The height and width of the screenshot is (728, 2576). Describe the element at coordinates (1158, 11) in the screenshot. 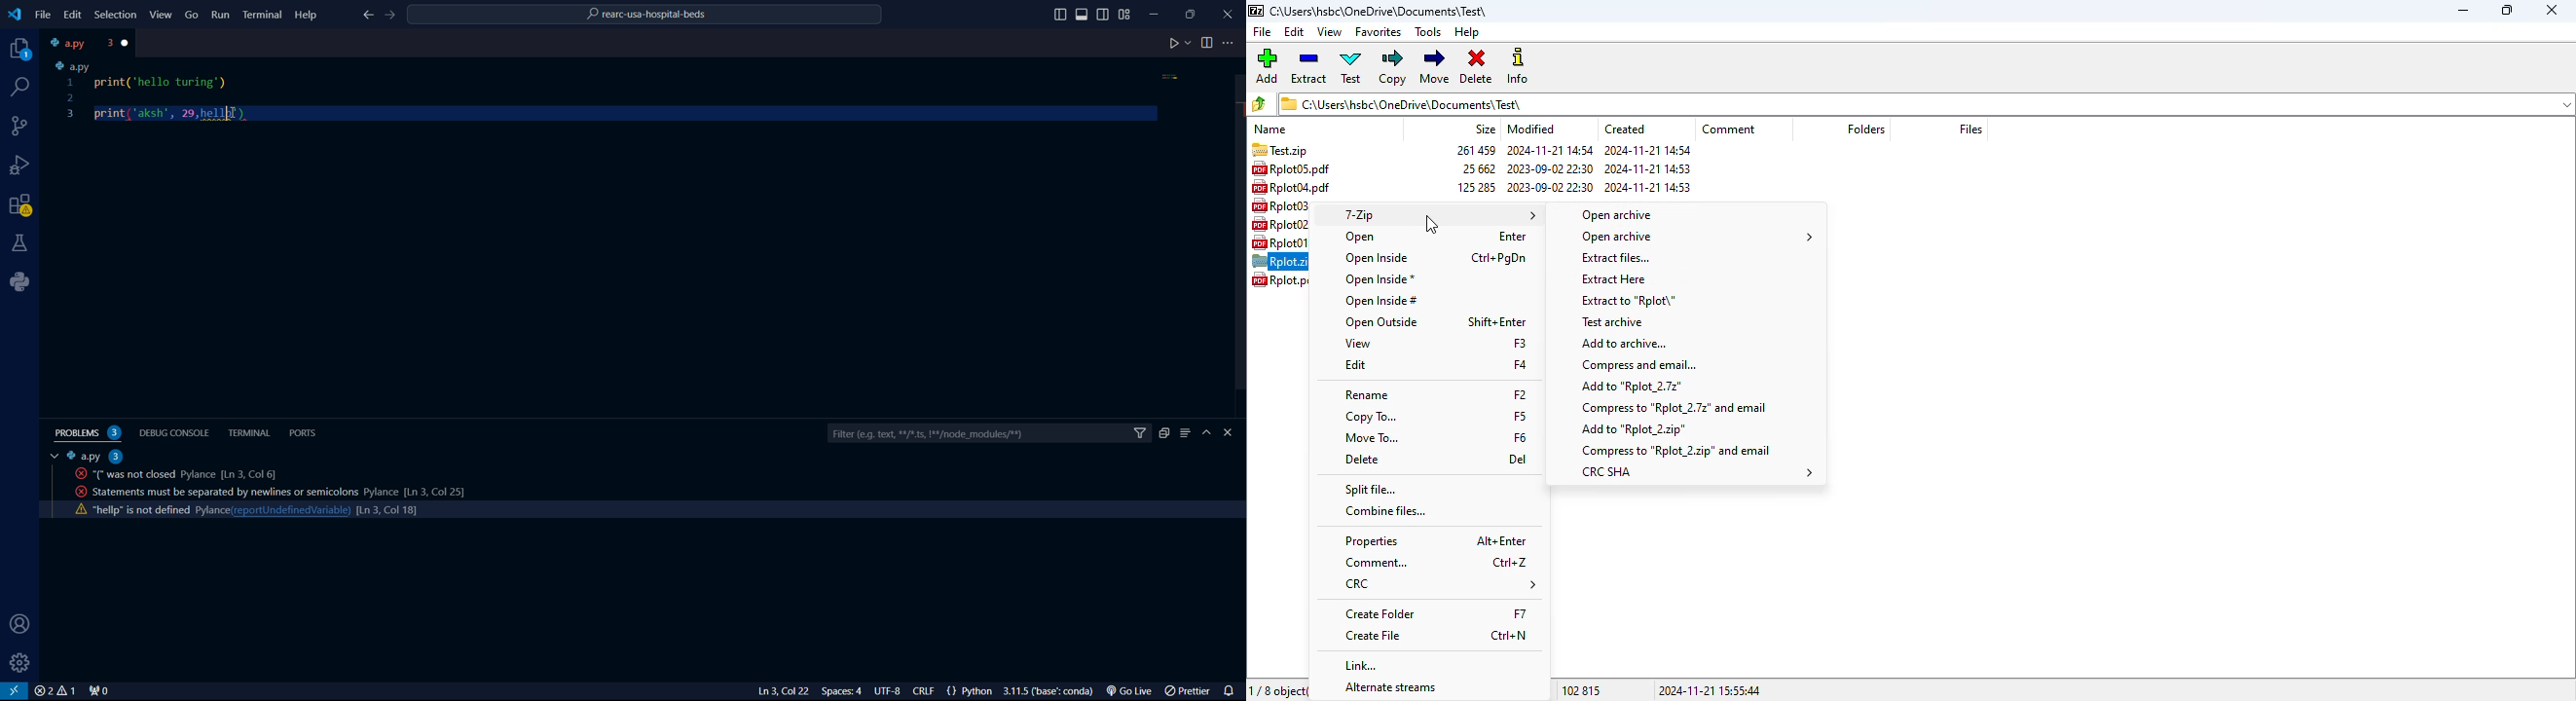

I see `minimize` at that location.